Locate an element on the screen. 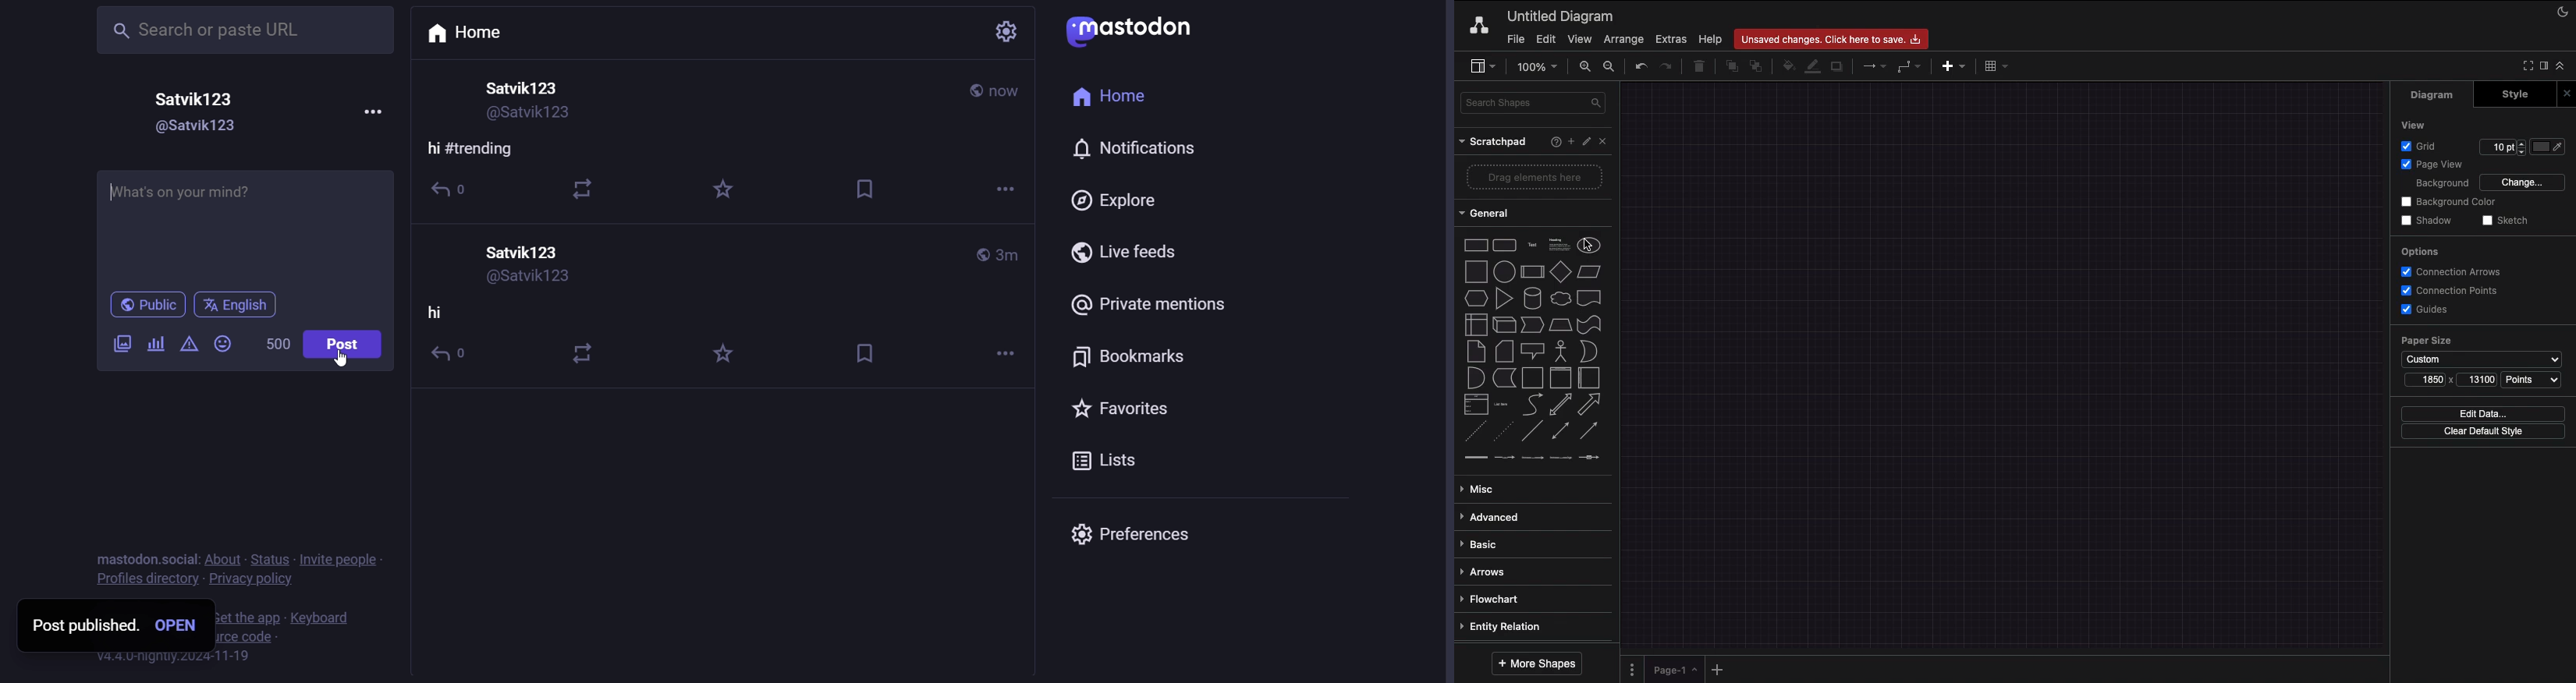  mastodon is located at coordinates (1136, 30).